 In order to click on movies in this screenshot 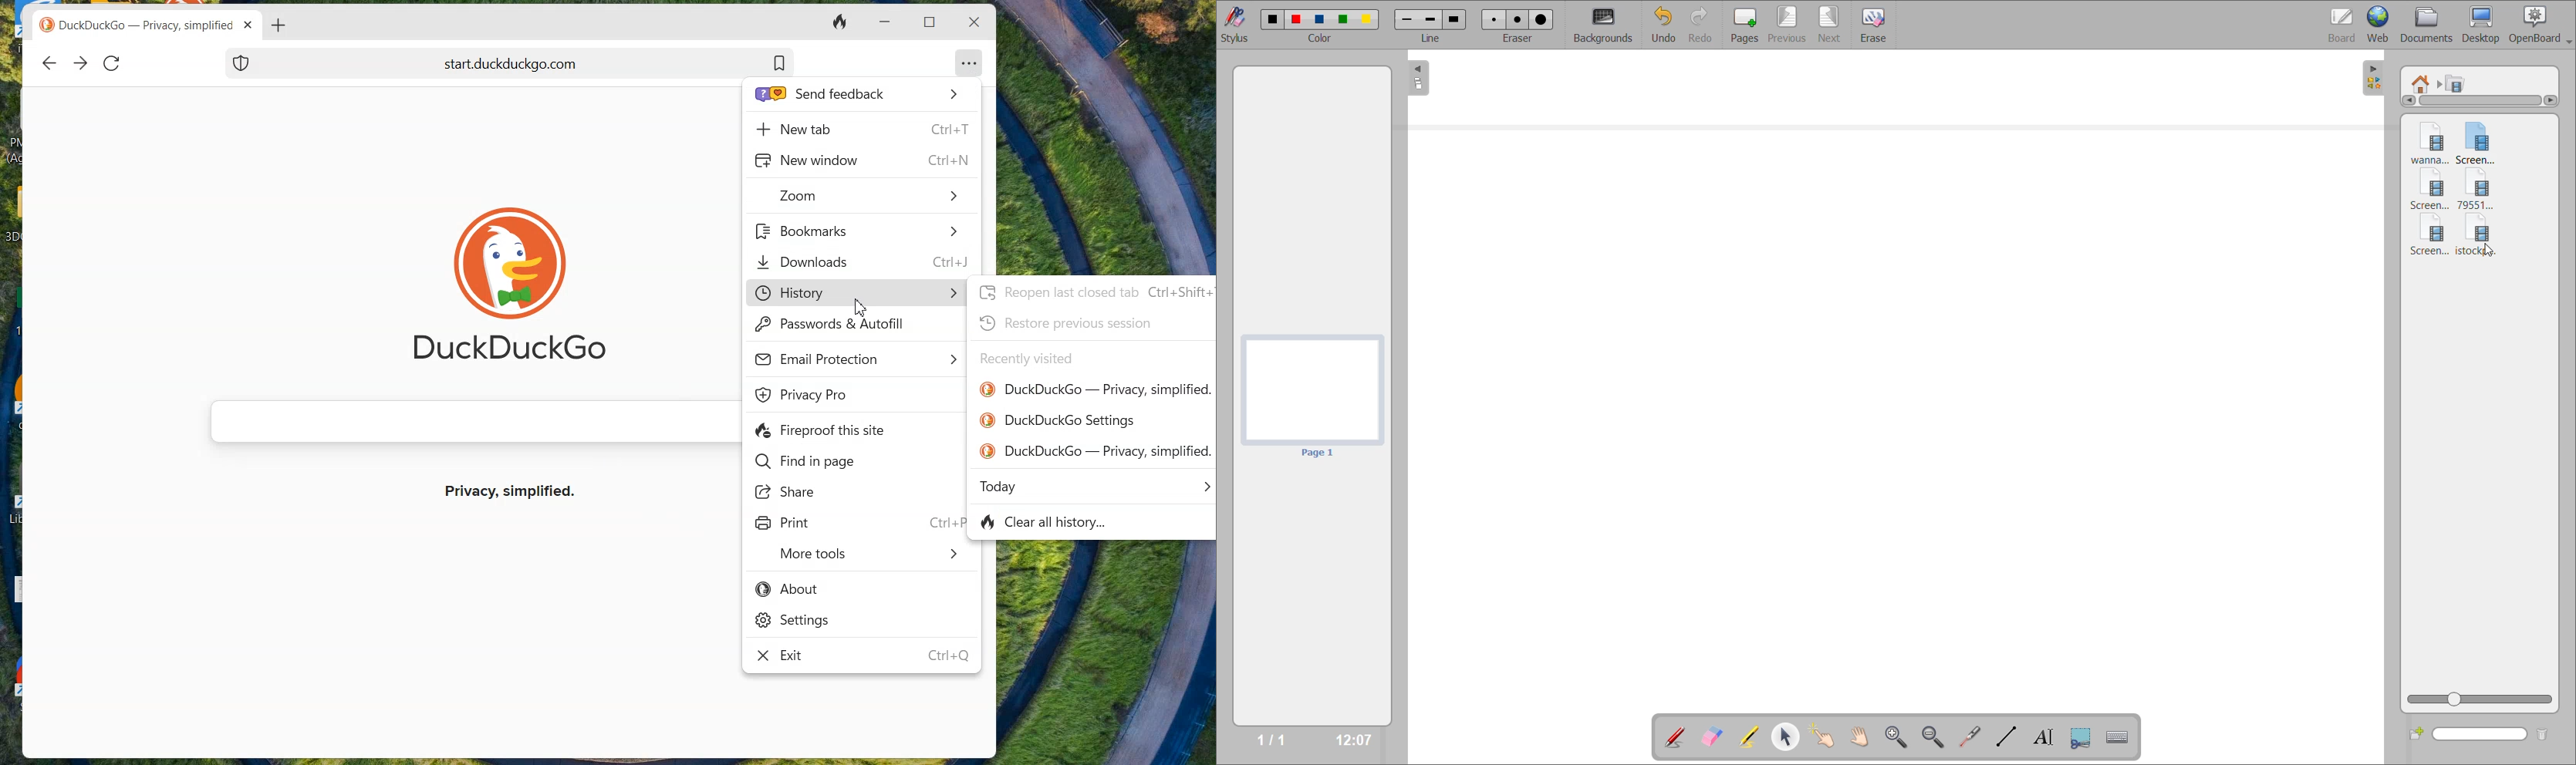, I will do `click(2460, 85)`.